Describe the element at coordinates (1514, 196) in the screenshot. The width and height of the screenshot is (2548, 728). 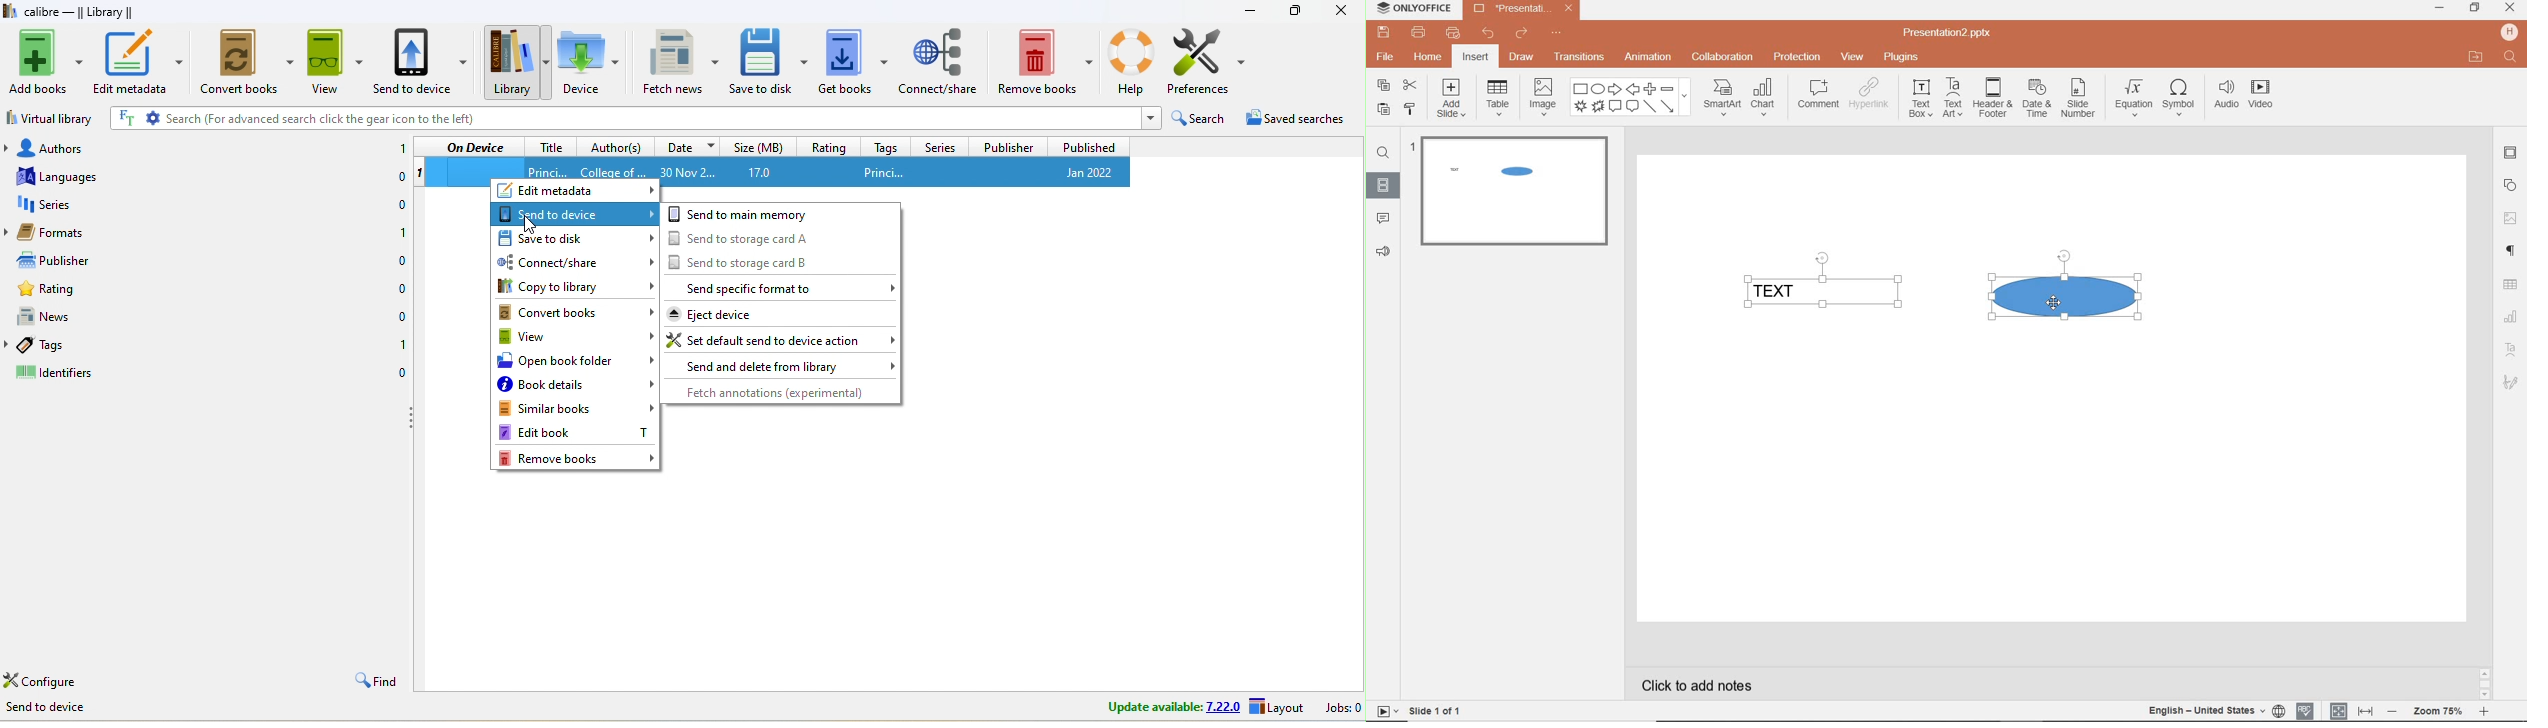
I see `SLIDE1` at that location.